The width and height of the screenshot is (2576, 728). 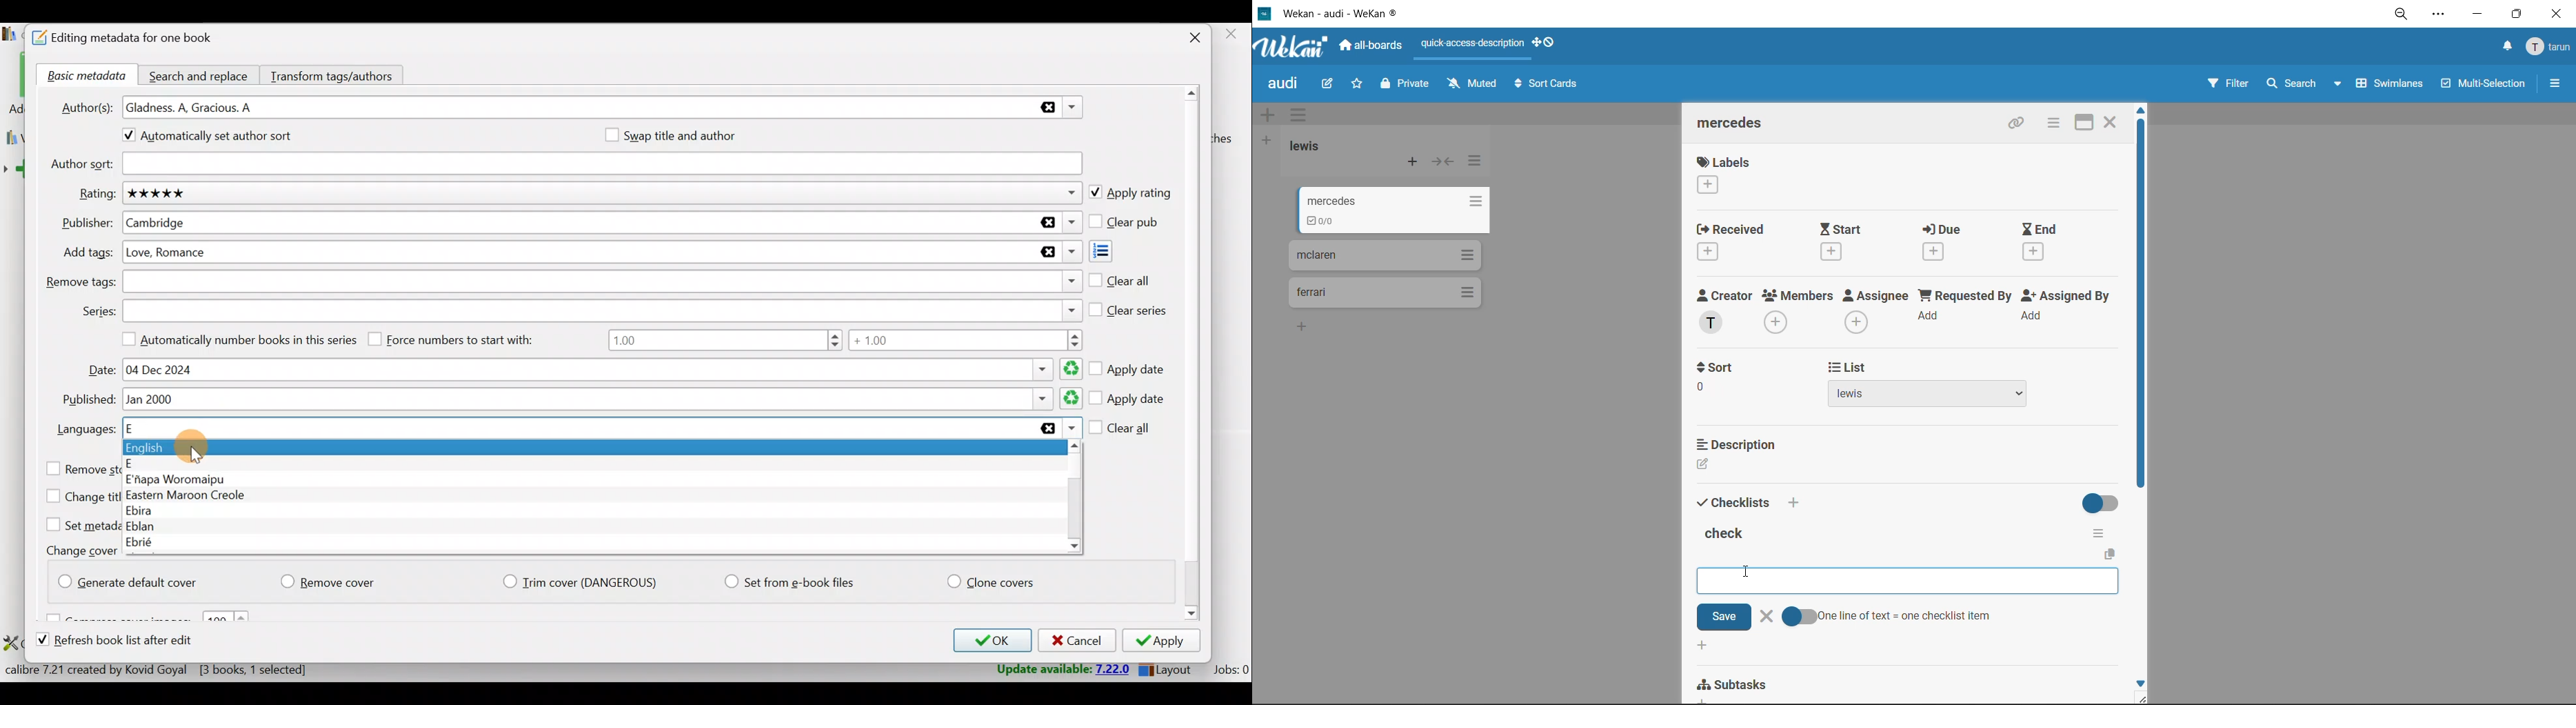 What do you see at coordinates (2477, 17) in the screenshot?
I see `minimize` at bounding box center [2477, 17].